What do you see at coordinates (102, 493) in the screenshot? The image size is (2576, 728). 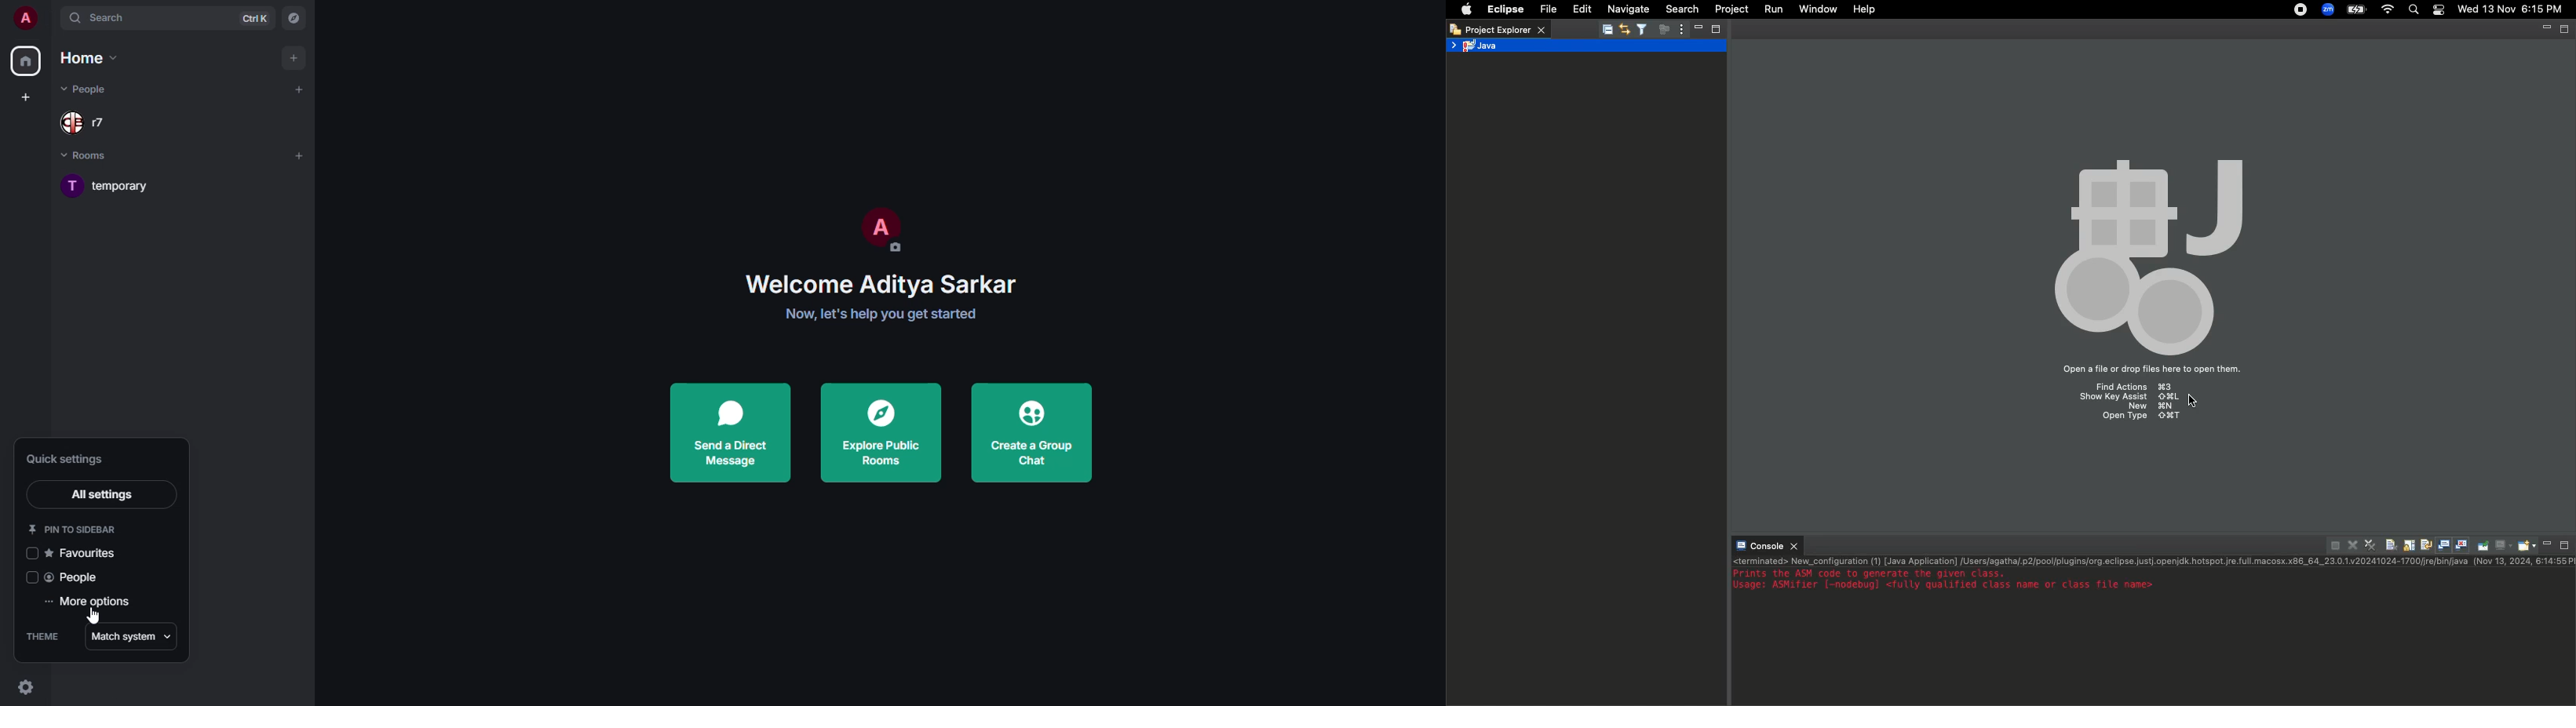 I see `all settings` at bounding box center [102, 493].